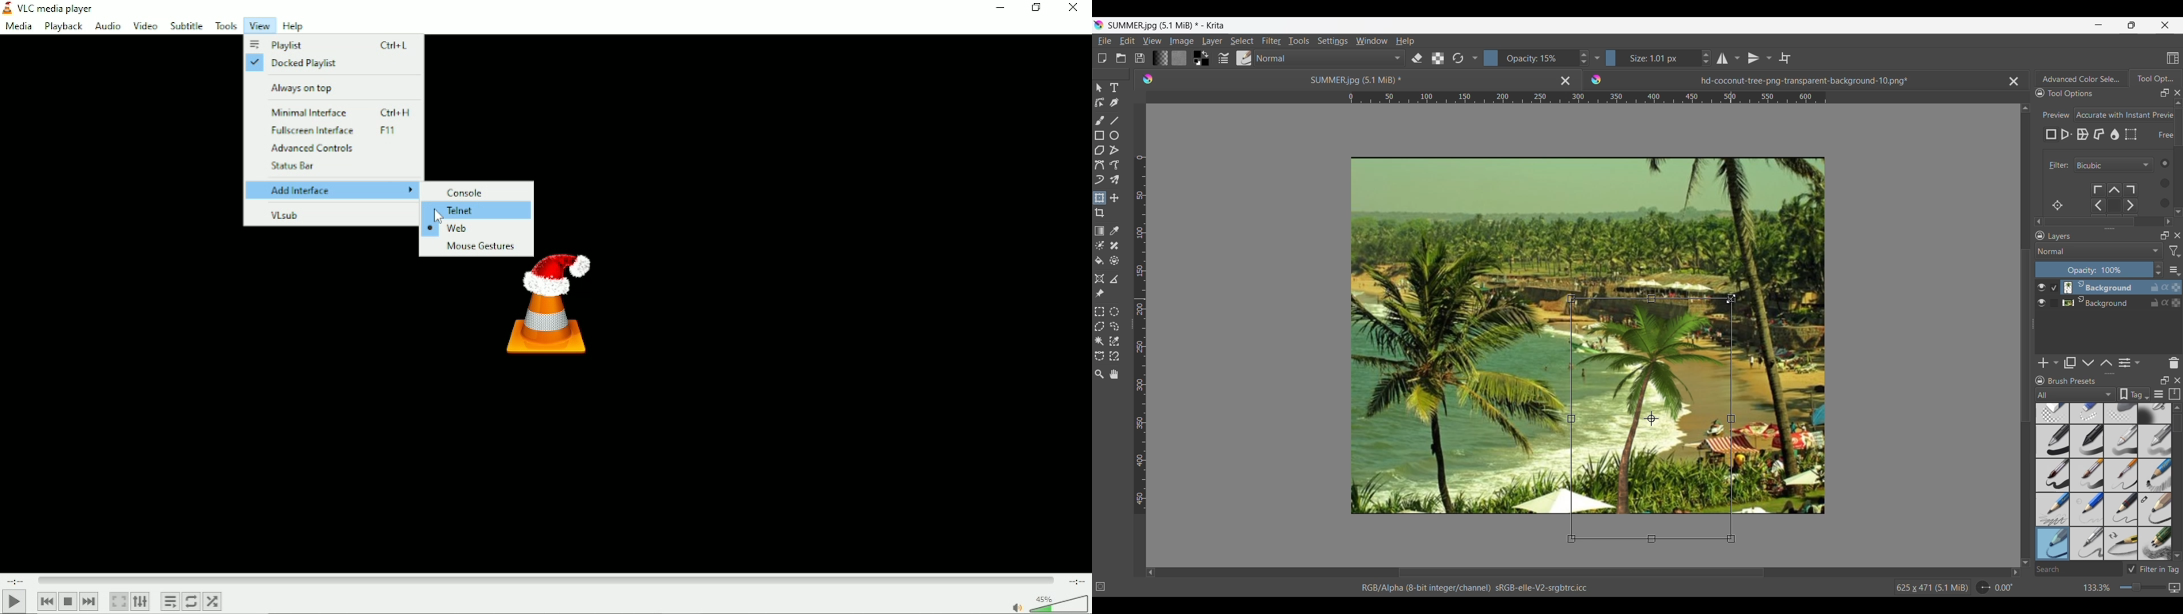  What do you see at coordinates (1737, 58) in the screenshot?
I see `Horizontal flip options` at bounding box center [1737, 58].